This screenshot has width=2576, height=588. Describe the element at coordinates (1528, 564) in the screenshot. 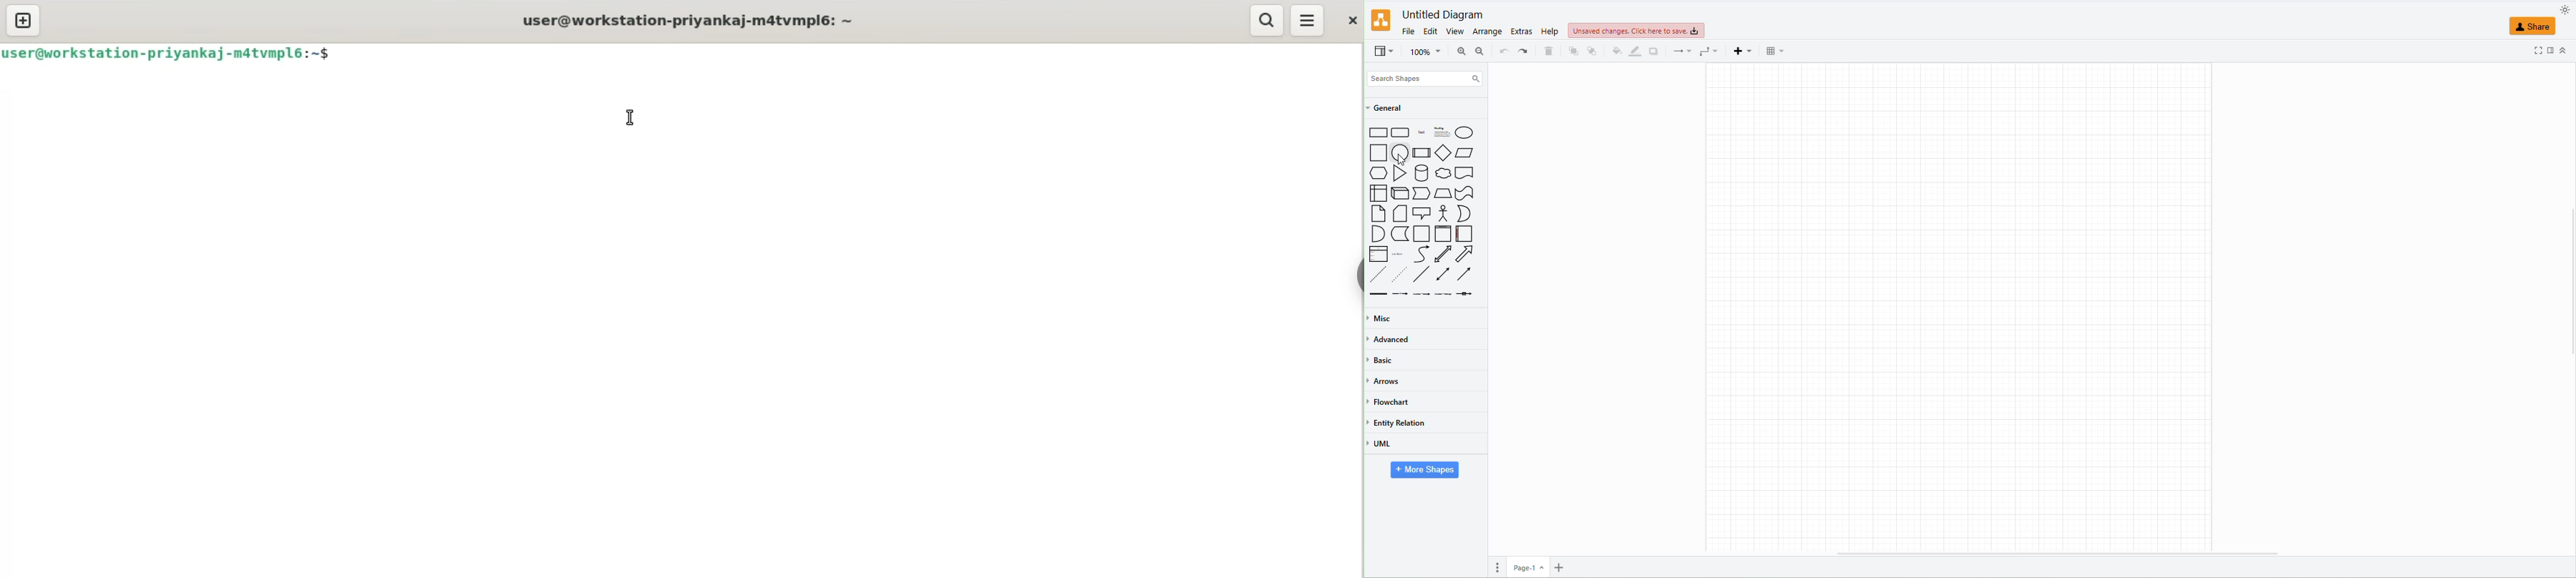

I see `PAGE` at that location.